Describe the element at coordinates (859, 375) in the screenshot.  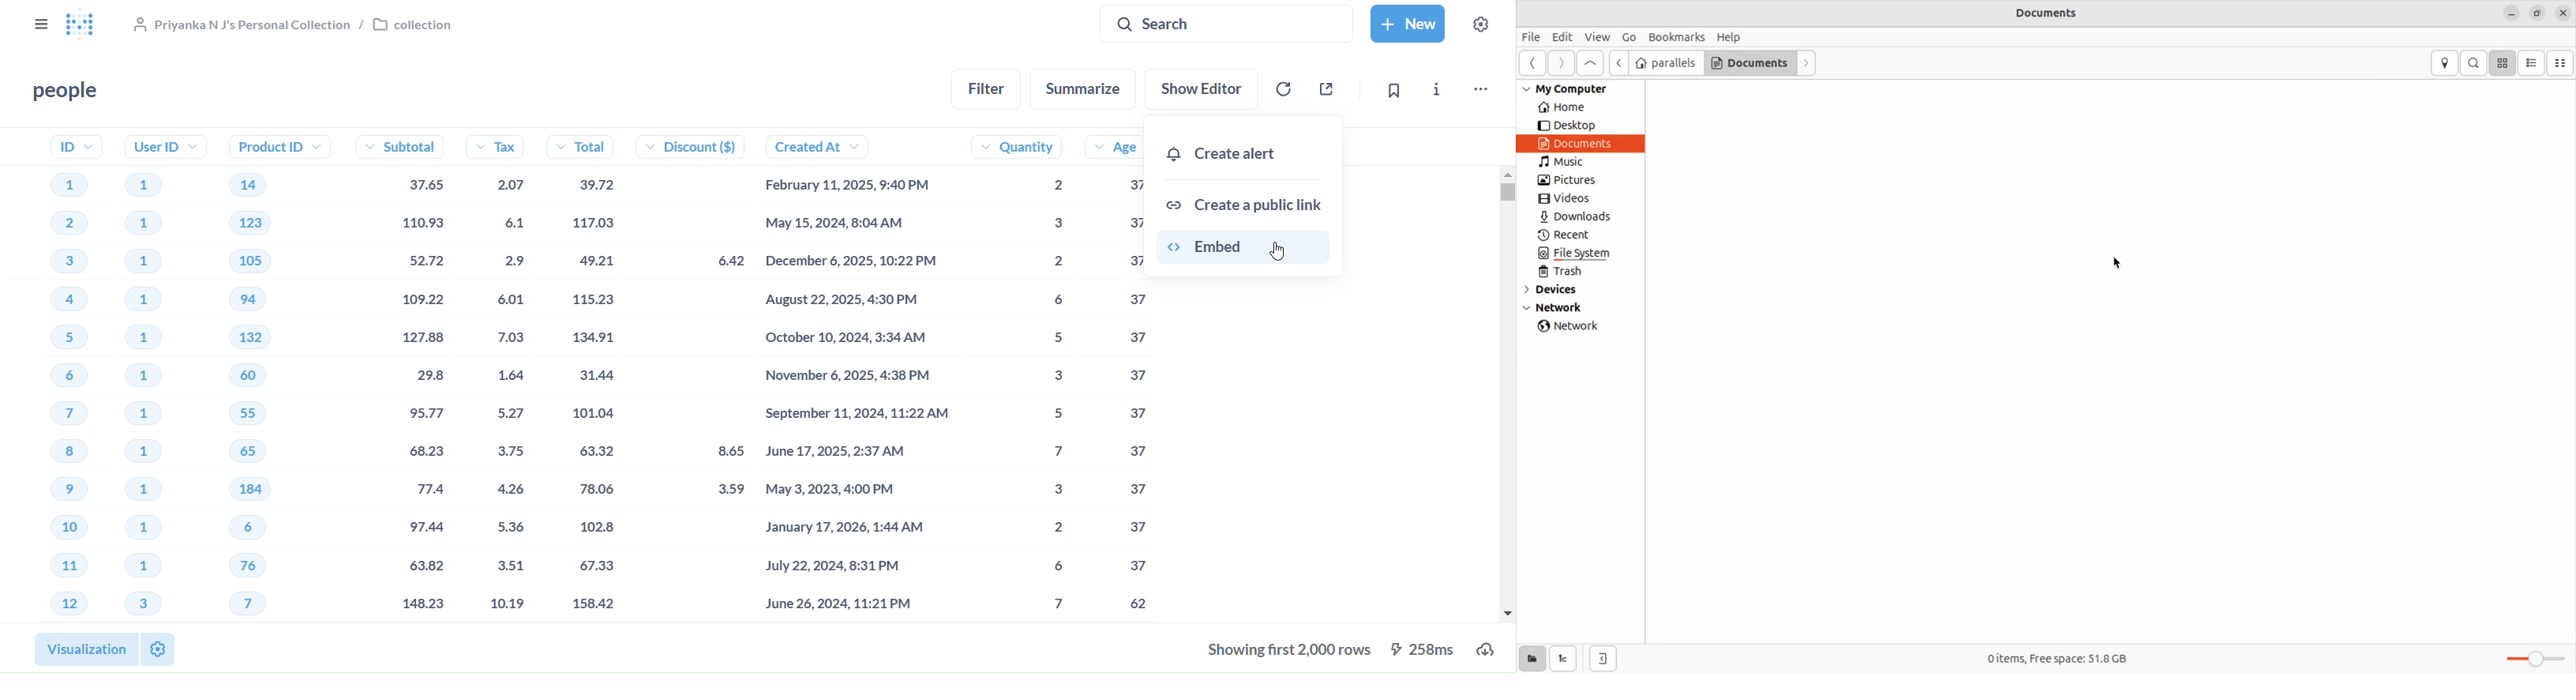
I see `created at` at that location.